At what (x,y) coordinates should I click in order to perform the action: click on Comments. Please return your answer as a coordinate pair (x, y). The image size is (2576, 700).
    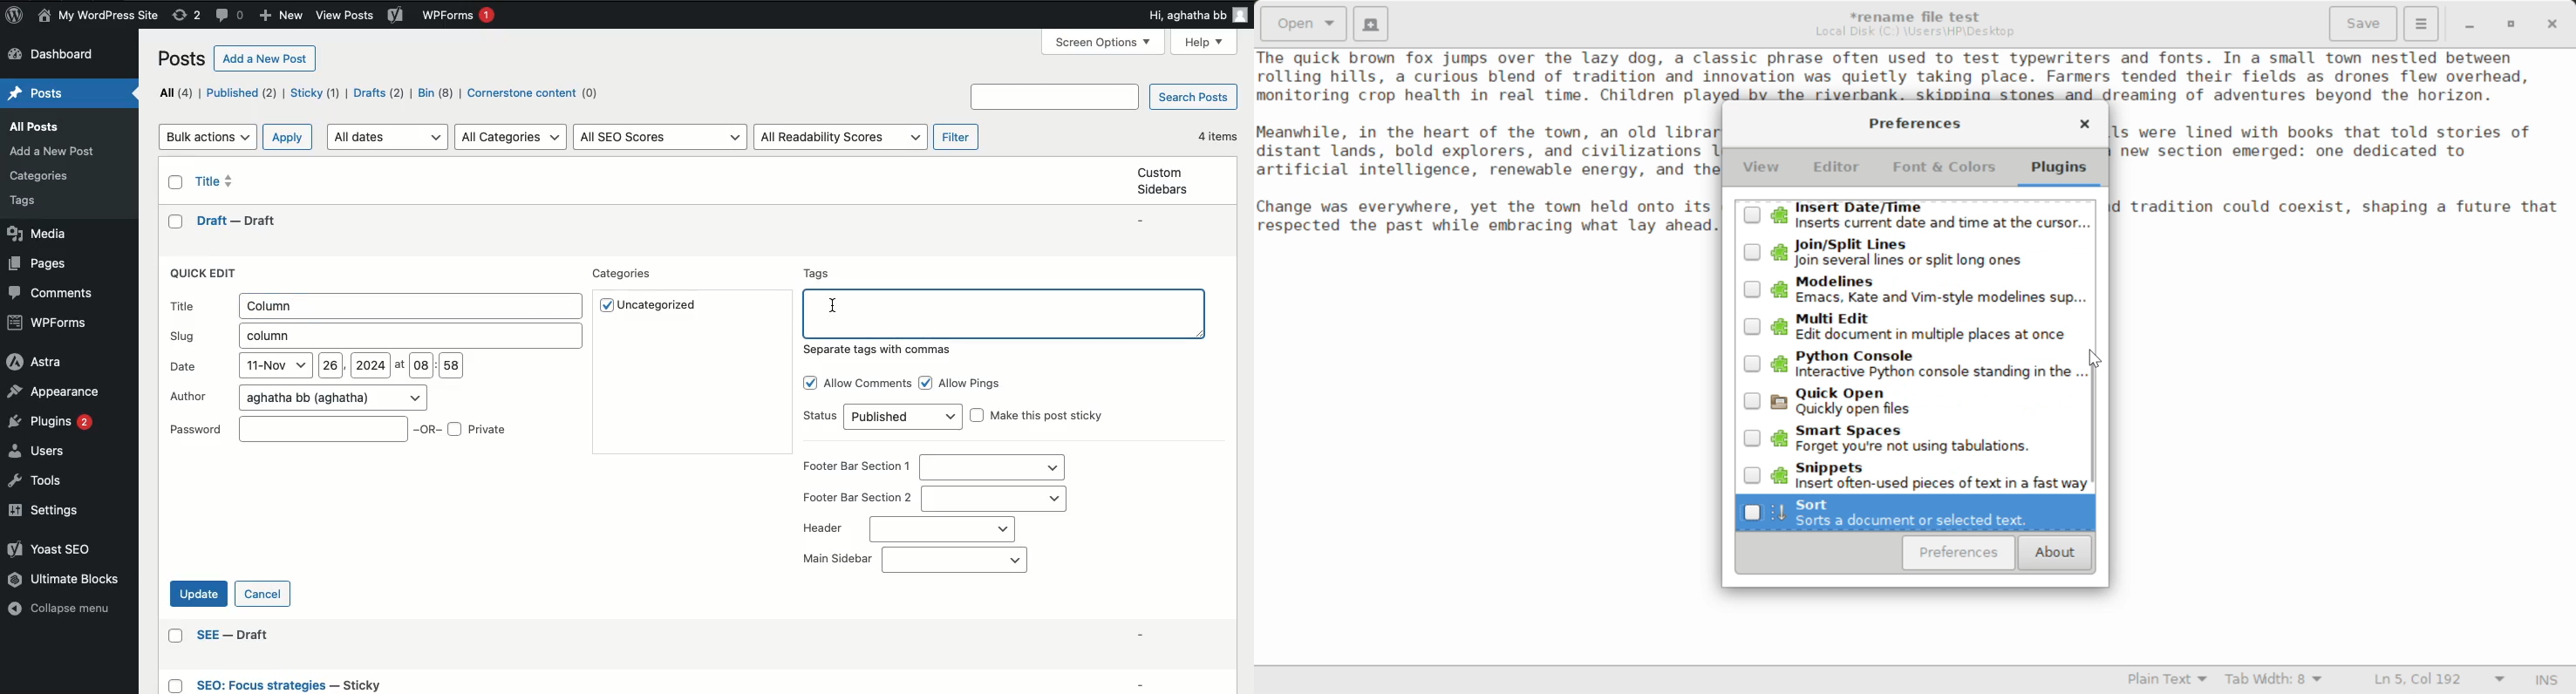
    Looking at the image, I should click on (49, 294).